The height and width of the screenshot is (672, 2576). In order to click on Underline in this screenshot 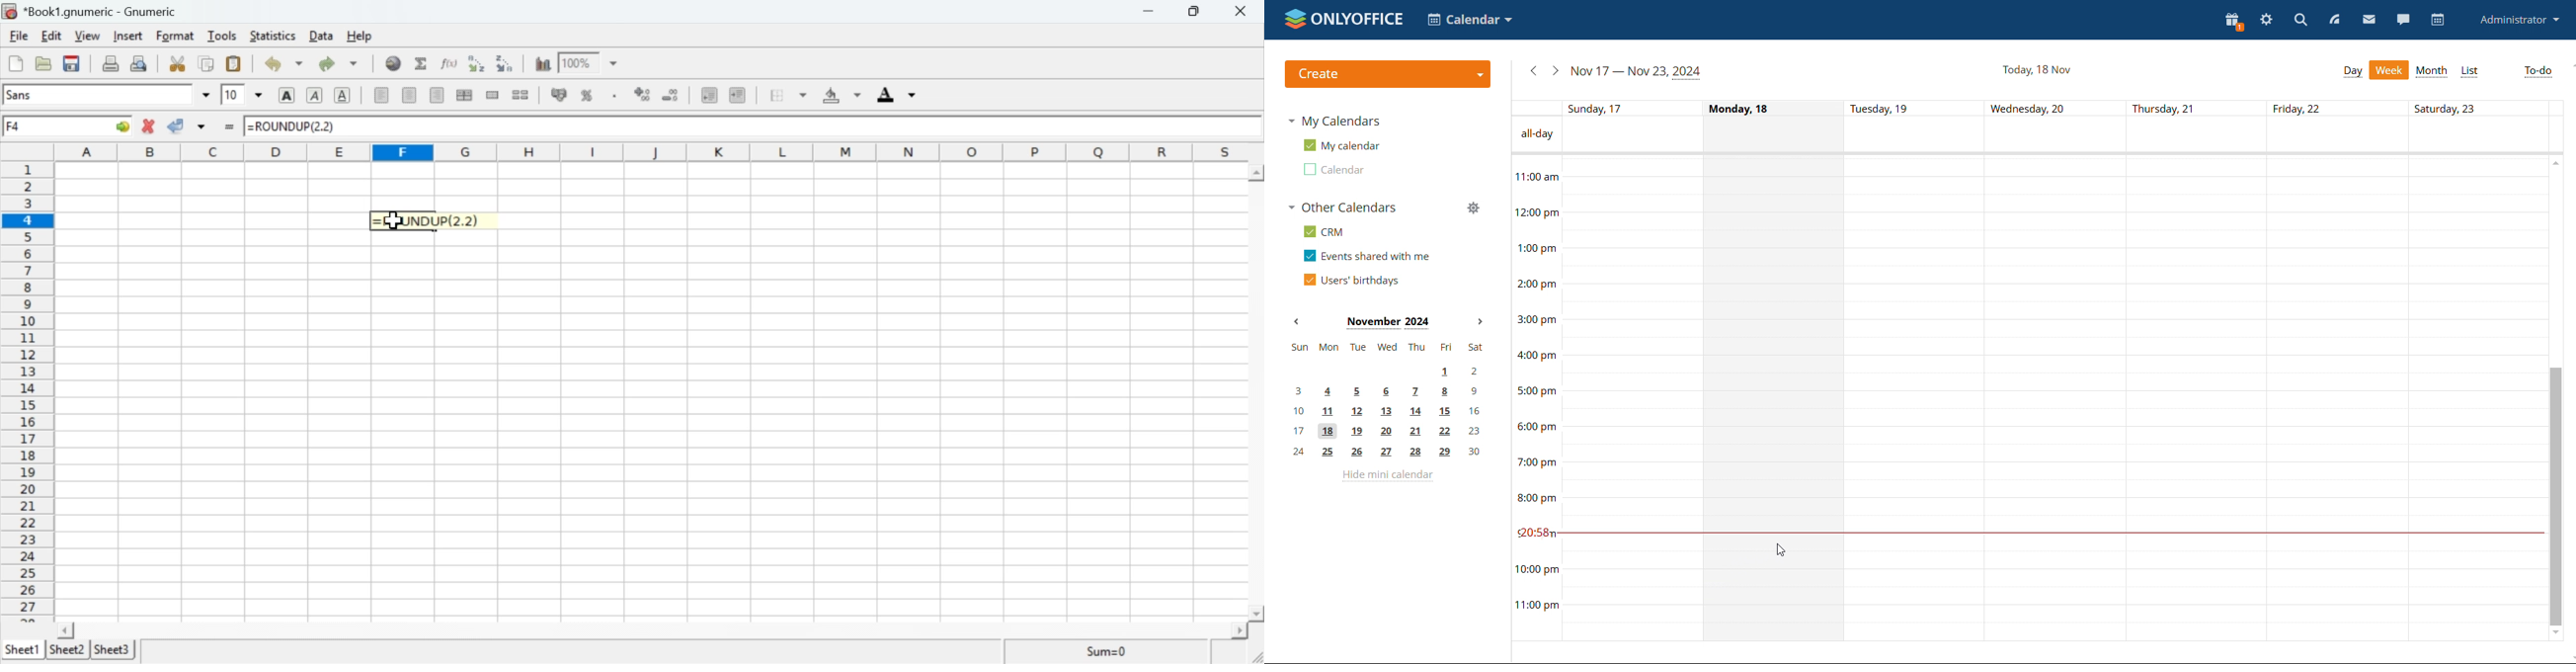, I will do `click(343, 96)`.